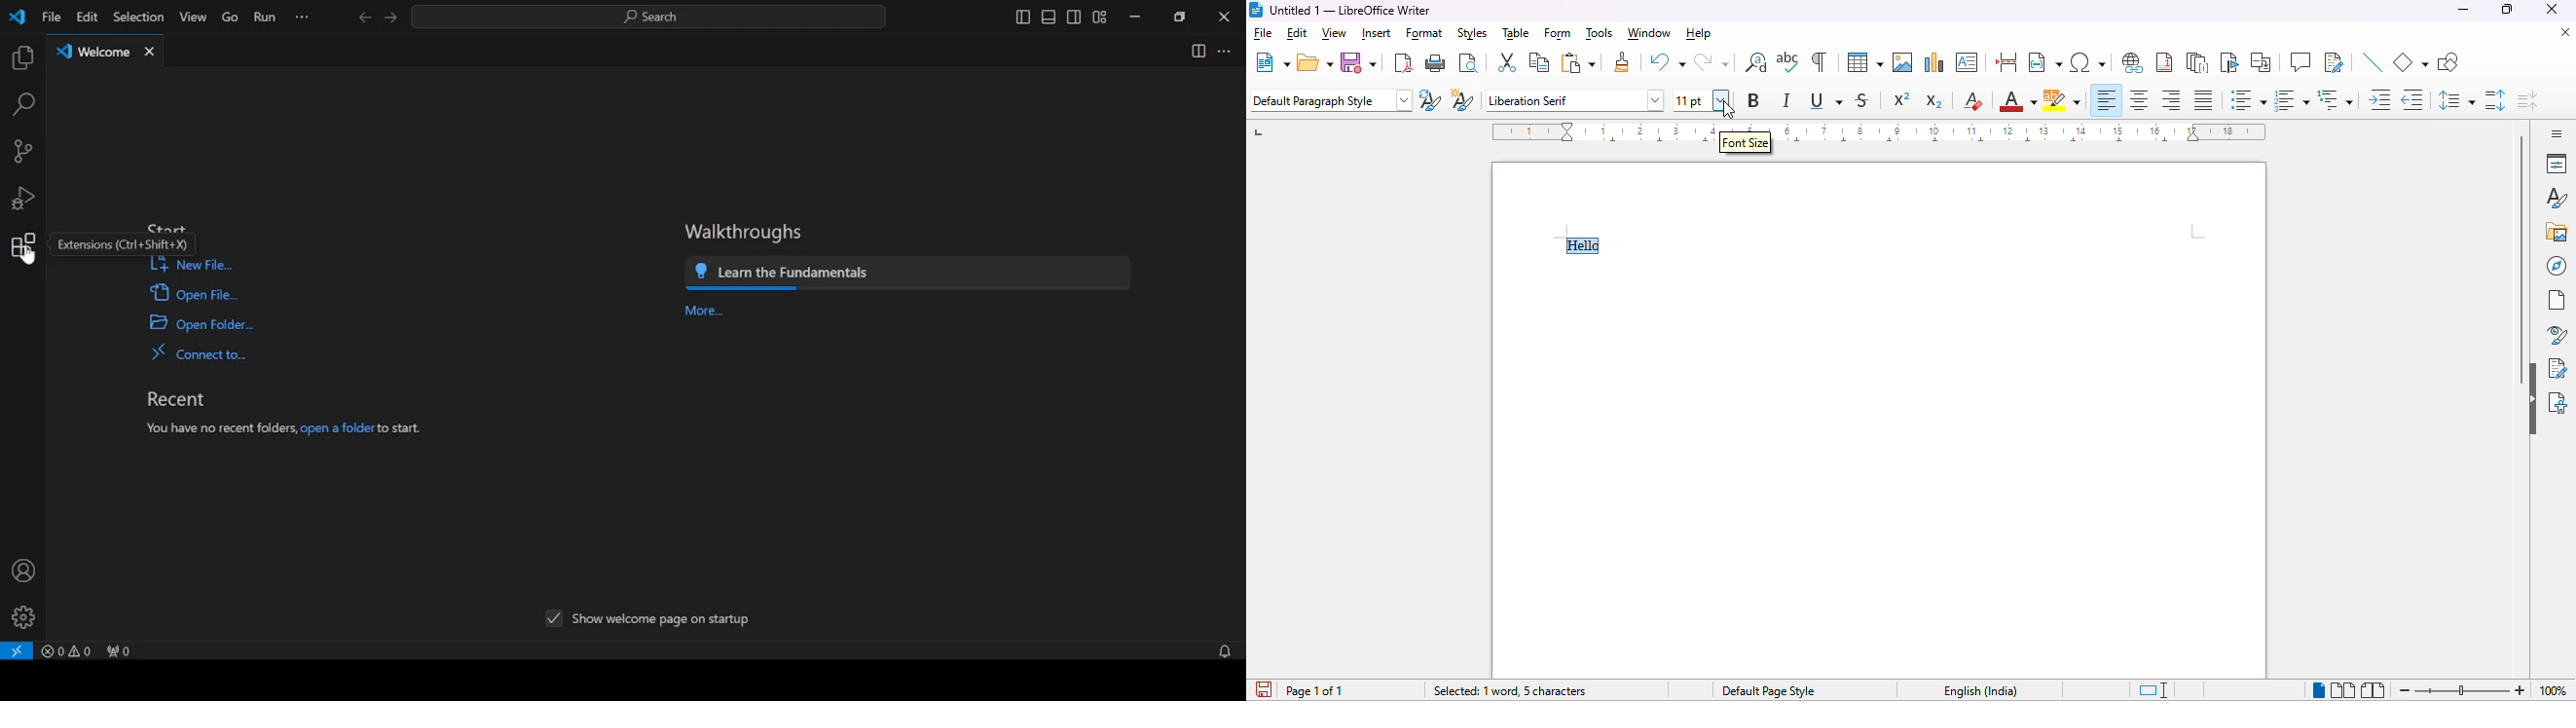 The image size is (2576, 728). Describe the element at coordinates (1579, 62) in the screenshot. I see `paste` at that location.